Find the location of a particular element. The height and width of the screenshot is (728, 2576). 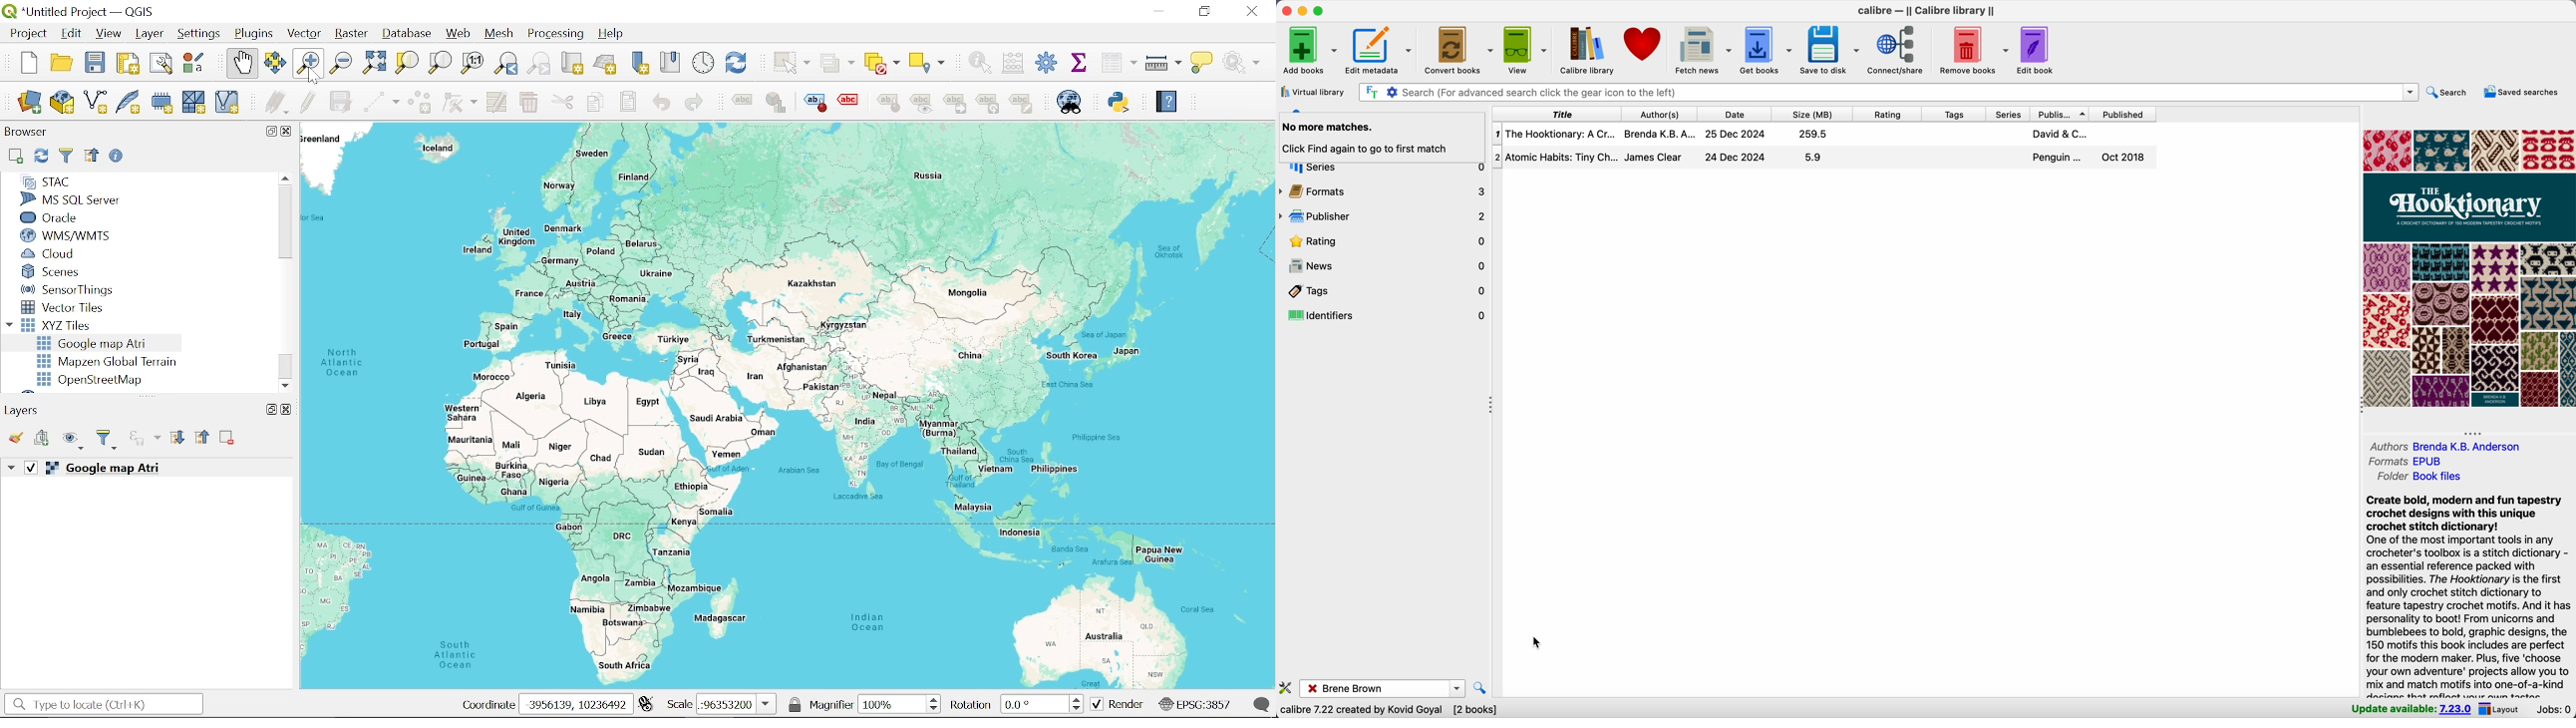

Restore down is located at coordinates (1204, 11).